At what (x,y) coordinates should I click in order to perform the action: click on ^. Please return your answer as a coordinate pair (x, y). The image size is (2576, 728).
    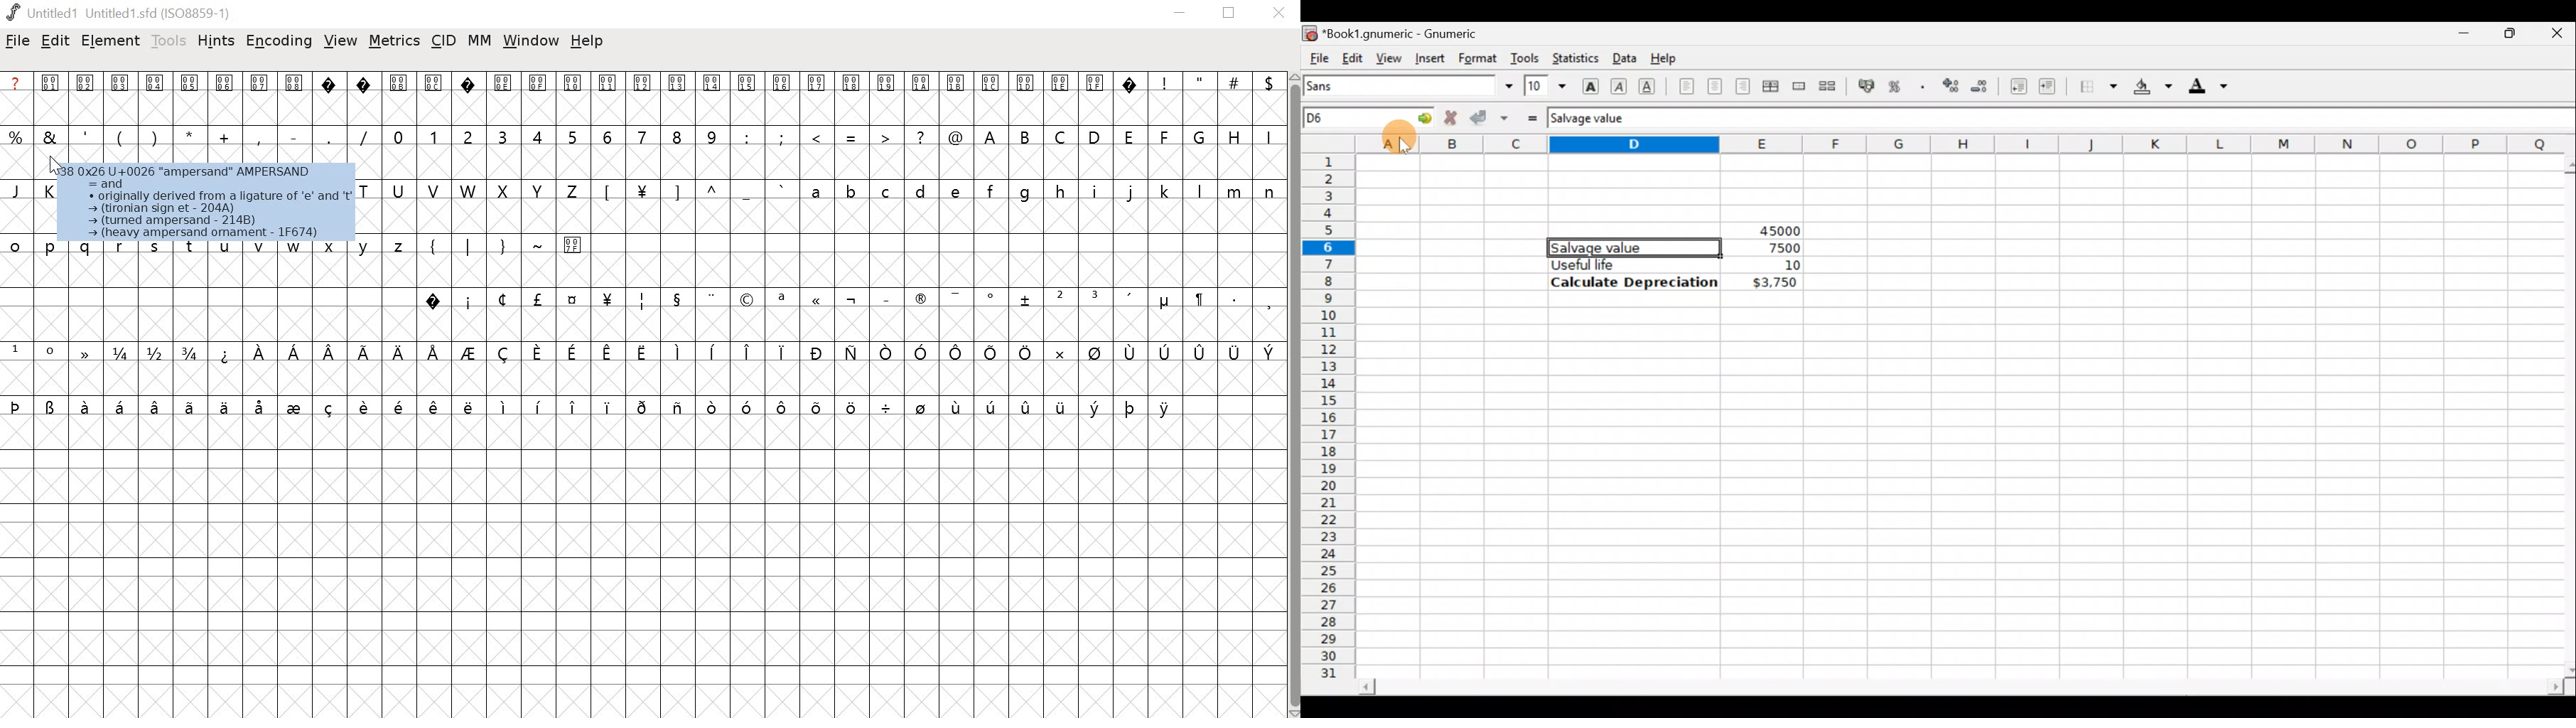
    Looking at the image, I should click on (714, 189).